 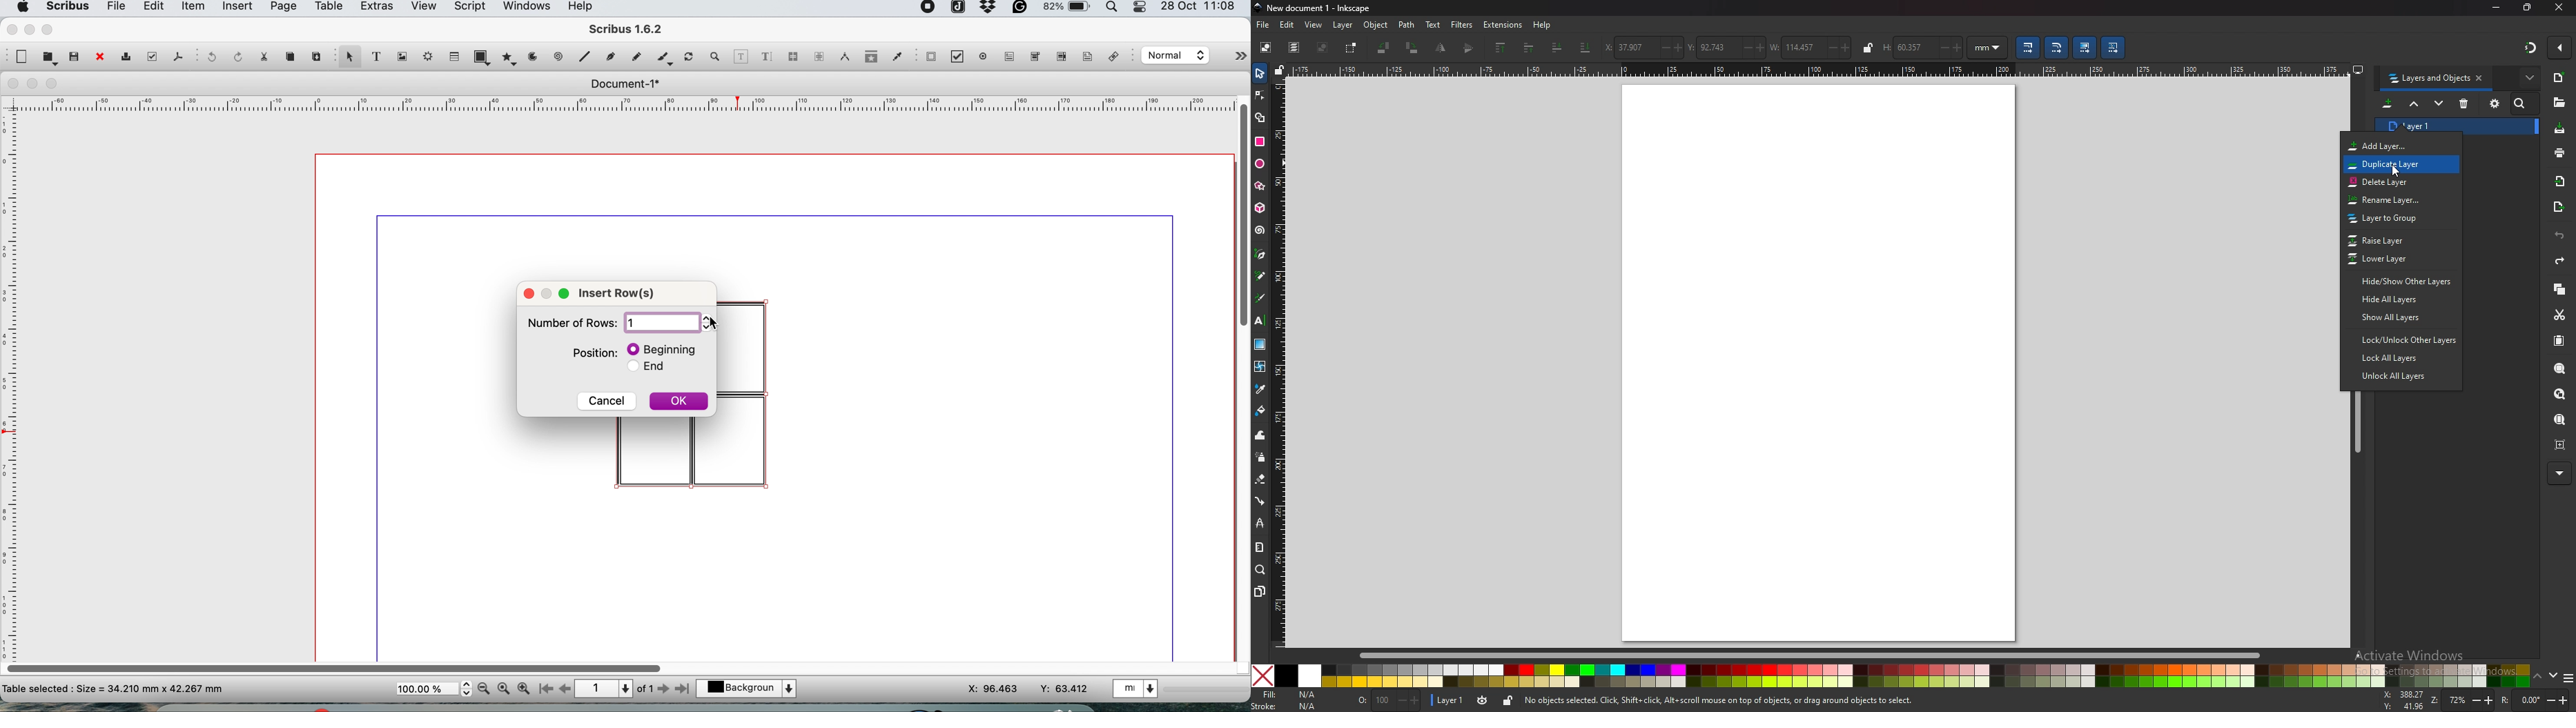 I want to click on pdf list box, so click(x=1060, y=59).